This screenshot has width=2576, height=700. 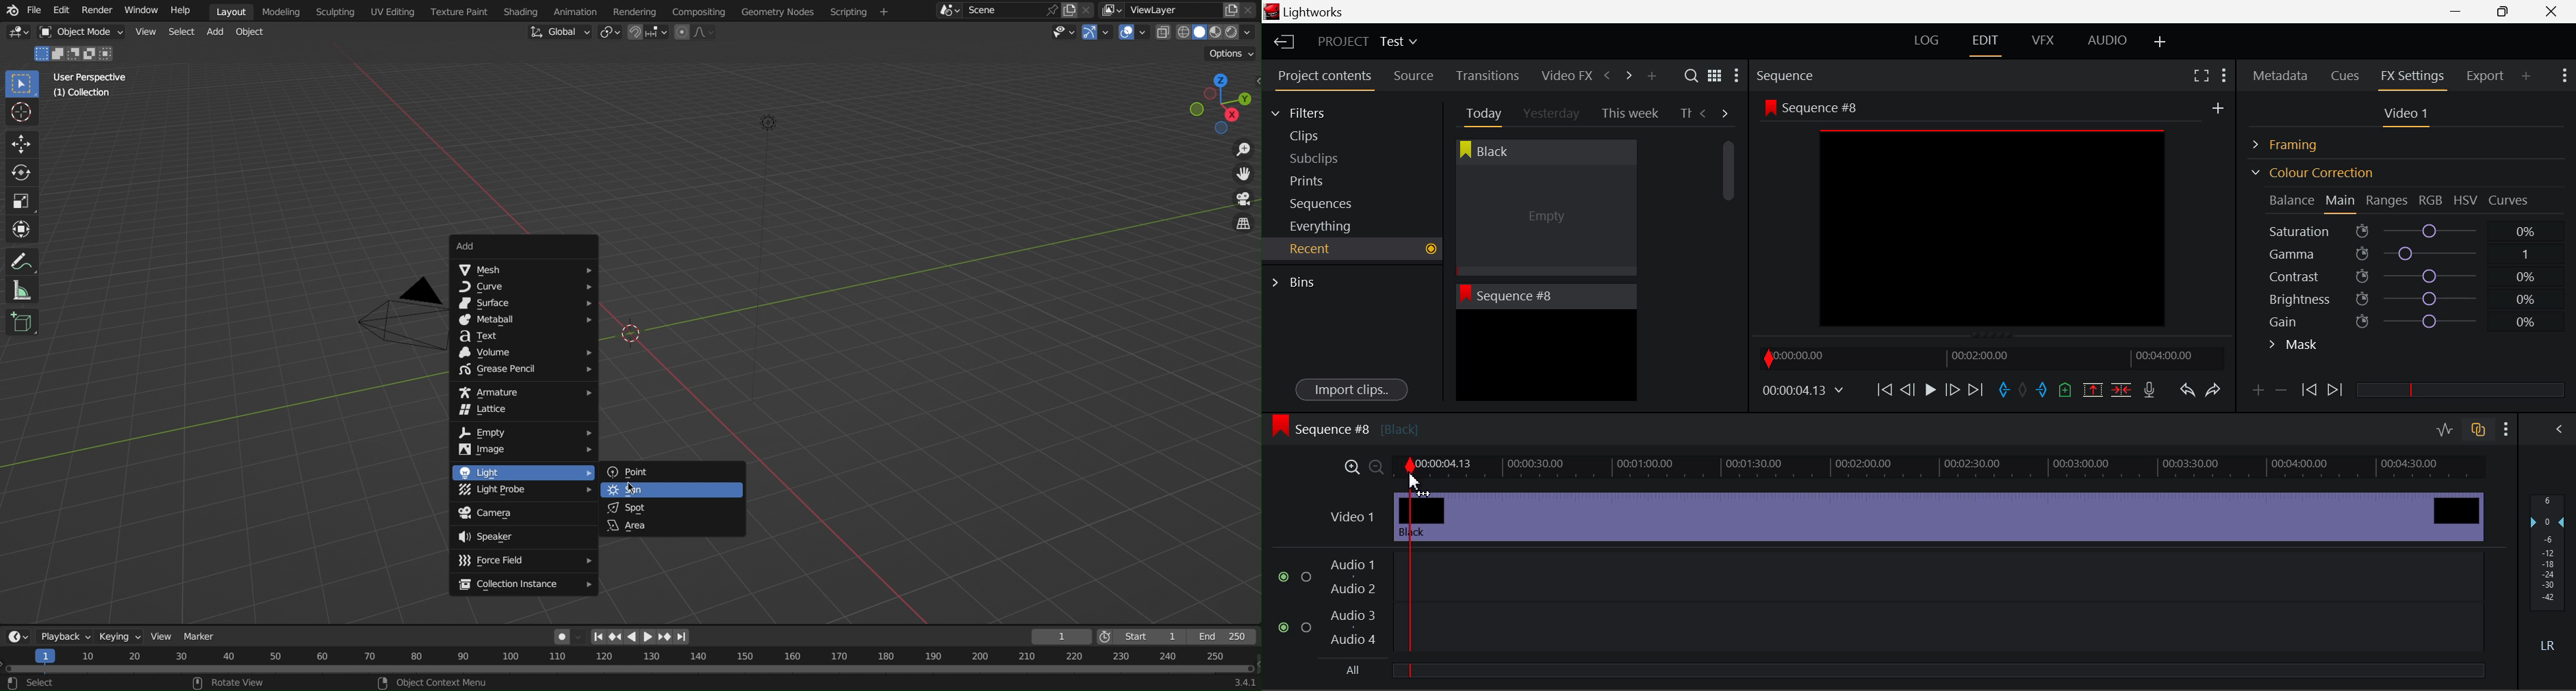 What do you see at coordinates (2223, 73) in the screenshot?
I see `Show Settings` at bounding box center [2223, 73].